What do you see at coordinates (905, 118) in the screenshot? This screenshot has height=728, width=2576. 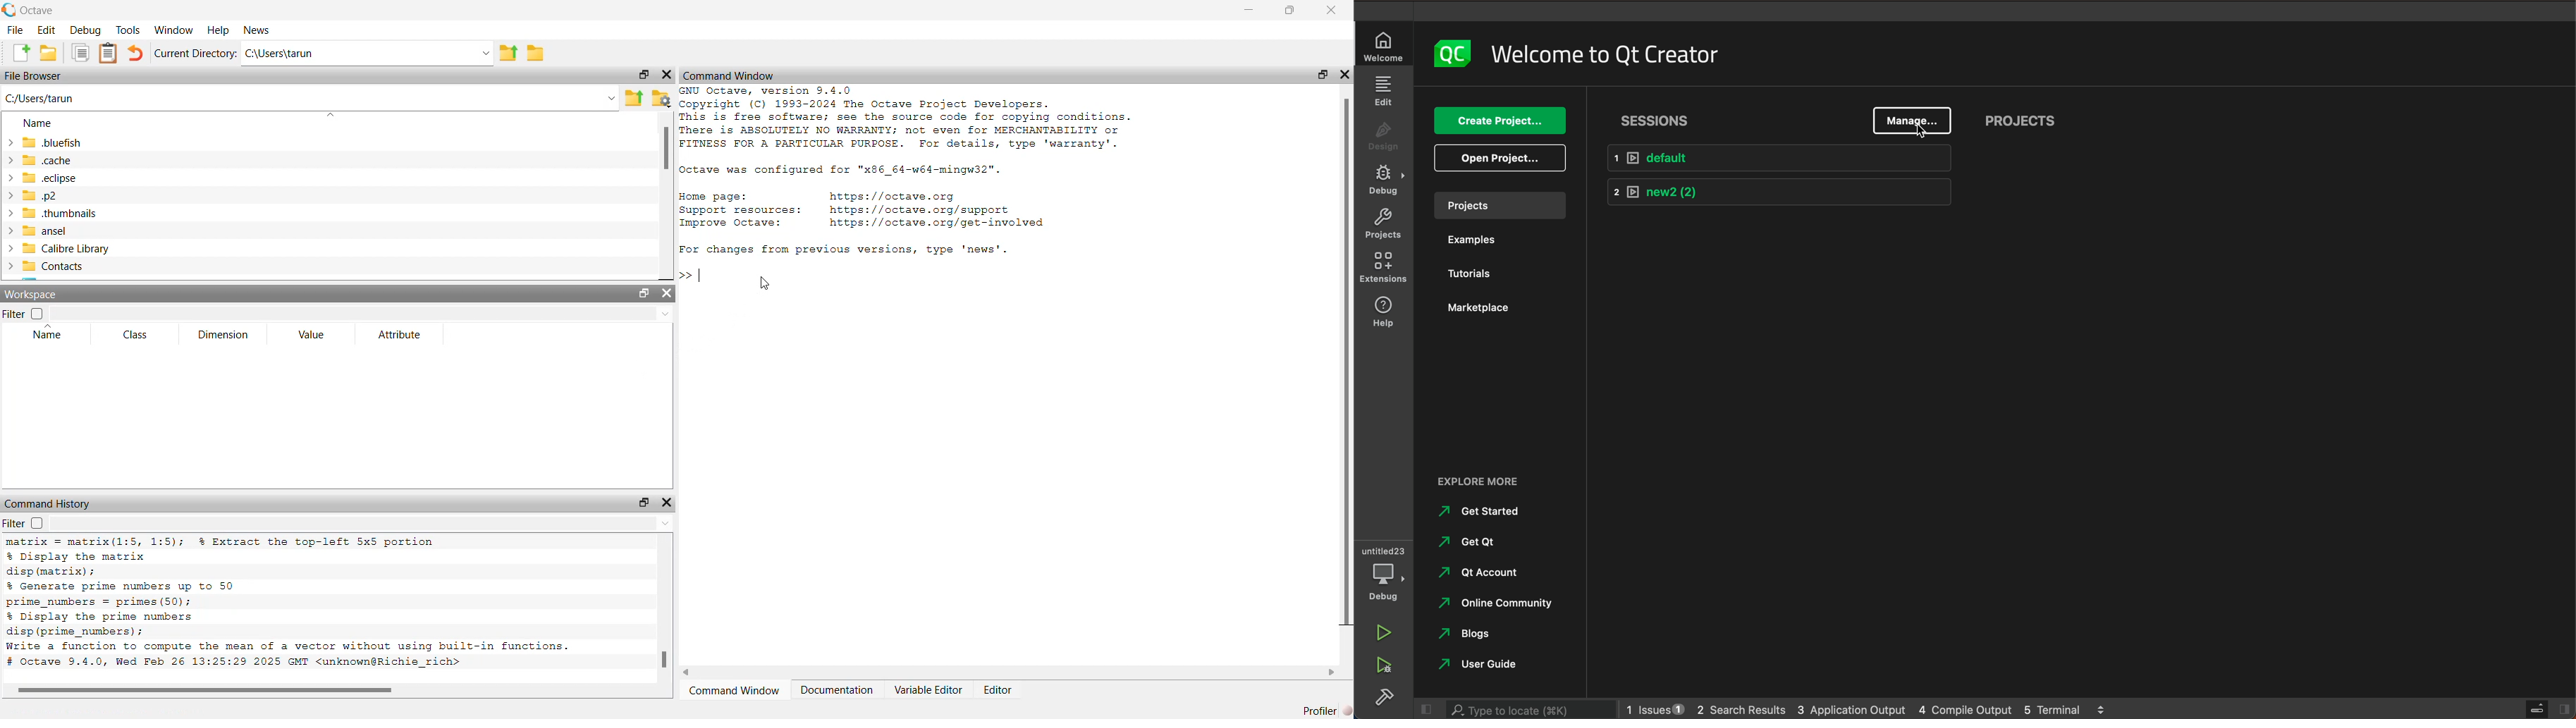 I see `GNU Octave, version 9.4.0

Copyright (C) 1993-2024 The Octave Project Developers.
This is free software; see the source code for copying conditions.
There is ABSOLUTELY NO WARRANTY; not even for MERCHANTABILITY or
FITNESS FOR A PARTICULAR PURPOSE. For details, type 'warranty'.` at bounding box center [905, 118].